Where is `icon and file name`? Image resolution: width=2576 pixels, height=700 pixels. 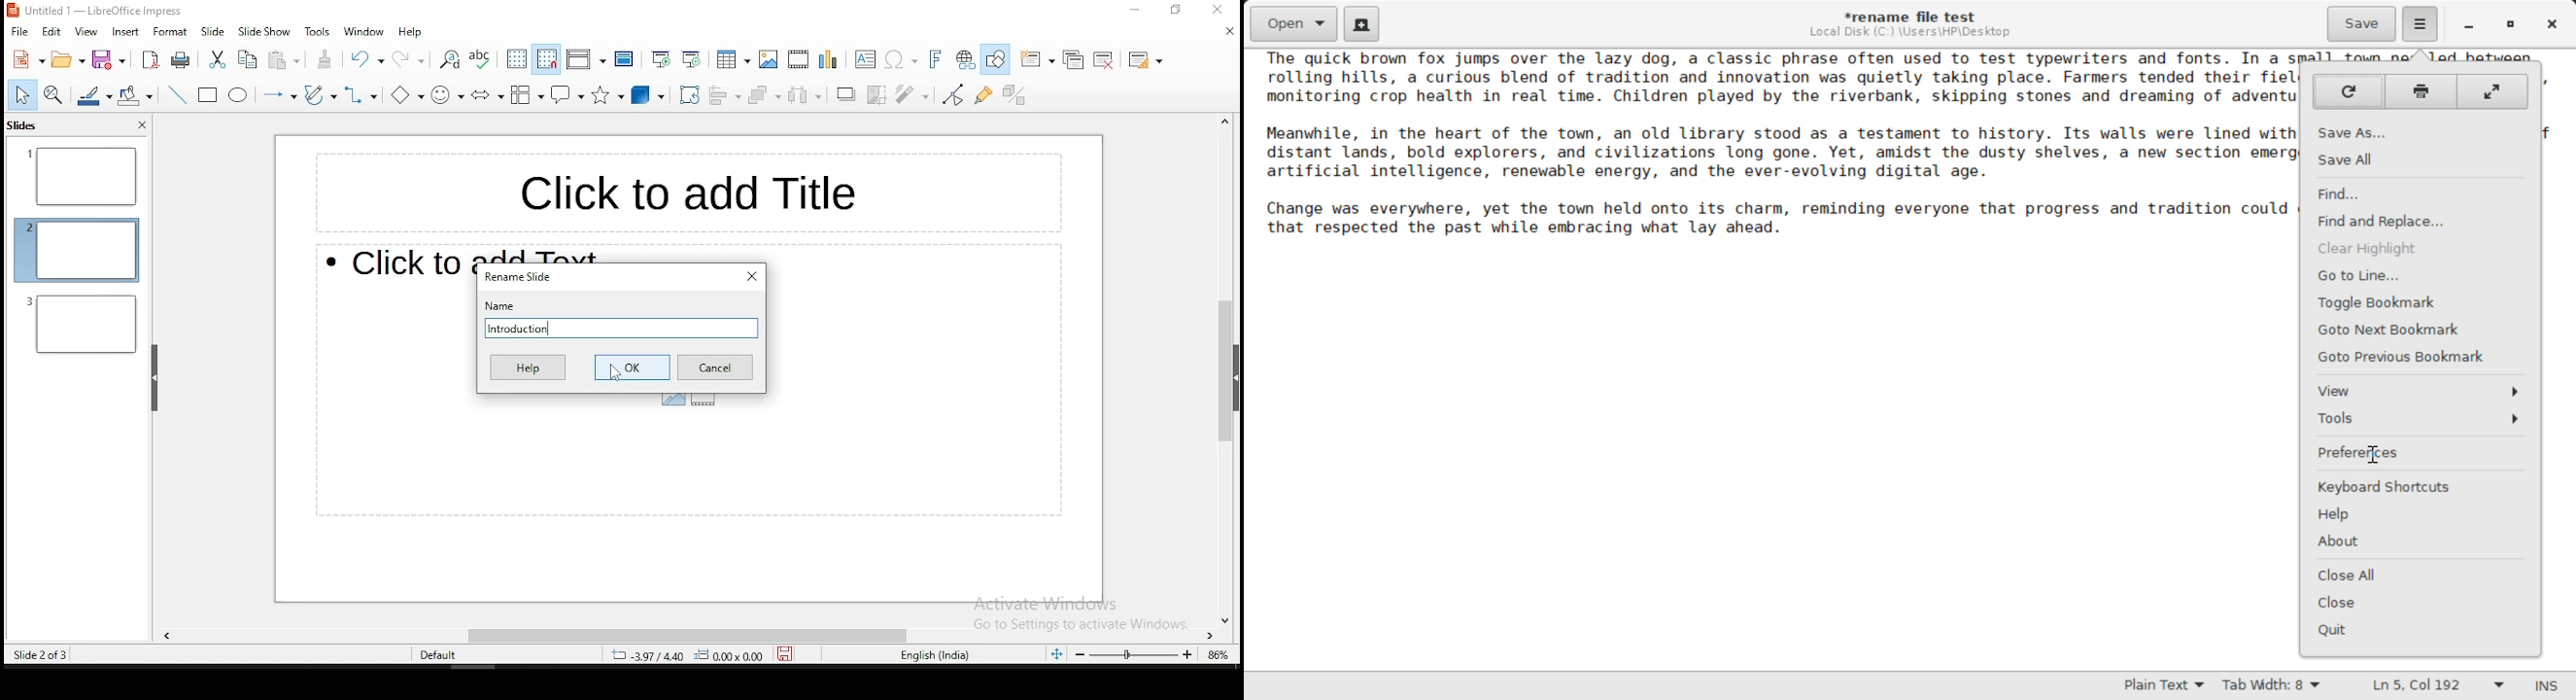
icon and file name is located at coordinates (94, 12).